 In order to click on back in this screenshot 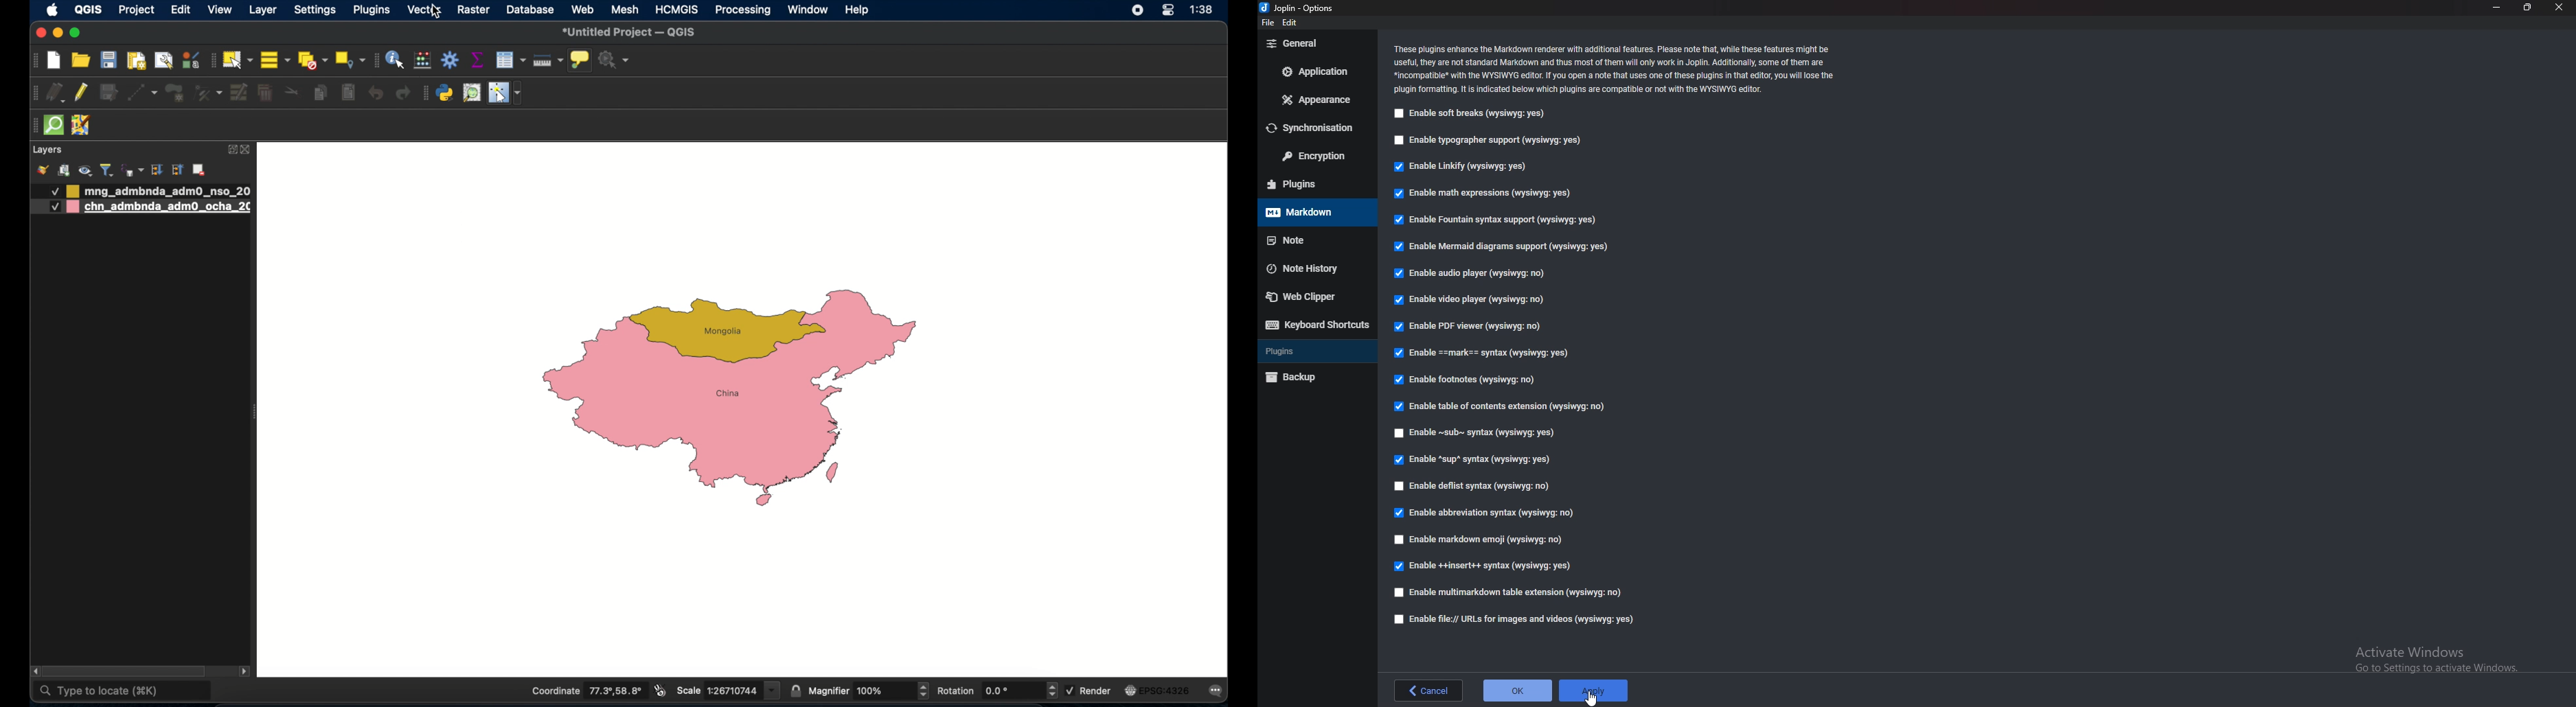, I will do `click(1426, 691)`.